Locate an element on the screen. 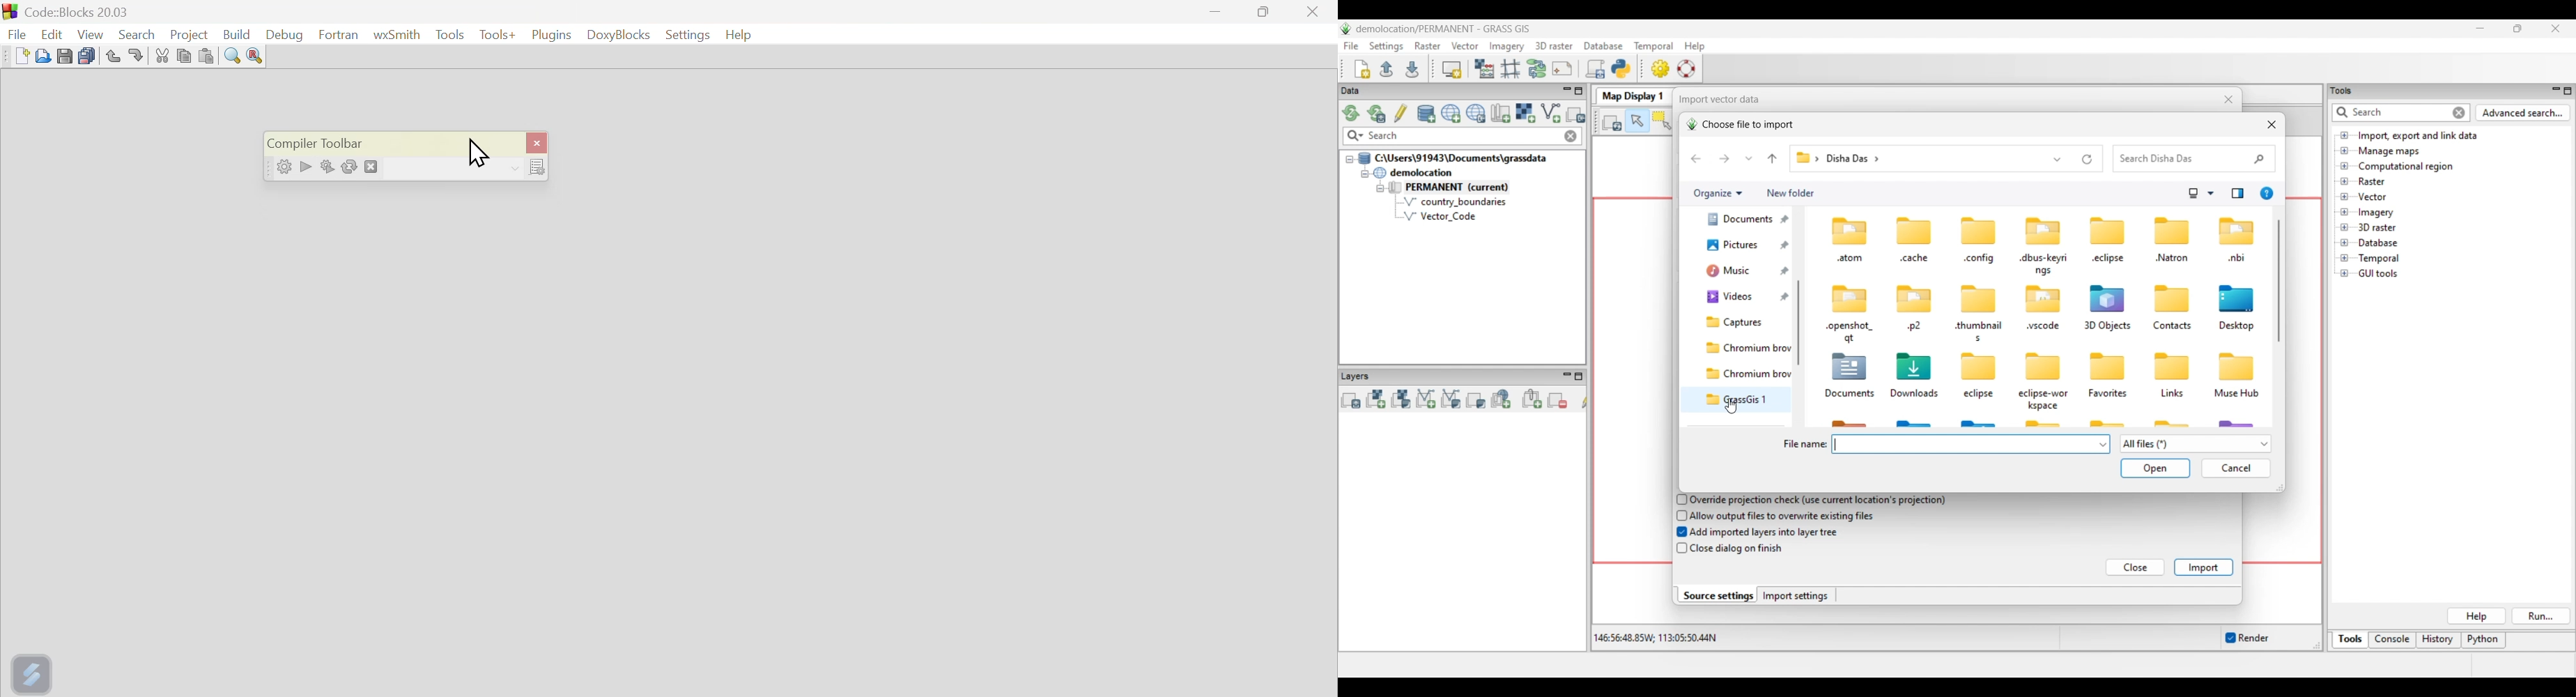 This screenshot has height=700, width=2576. Doxyblocks is located at coordinates (619, 36).